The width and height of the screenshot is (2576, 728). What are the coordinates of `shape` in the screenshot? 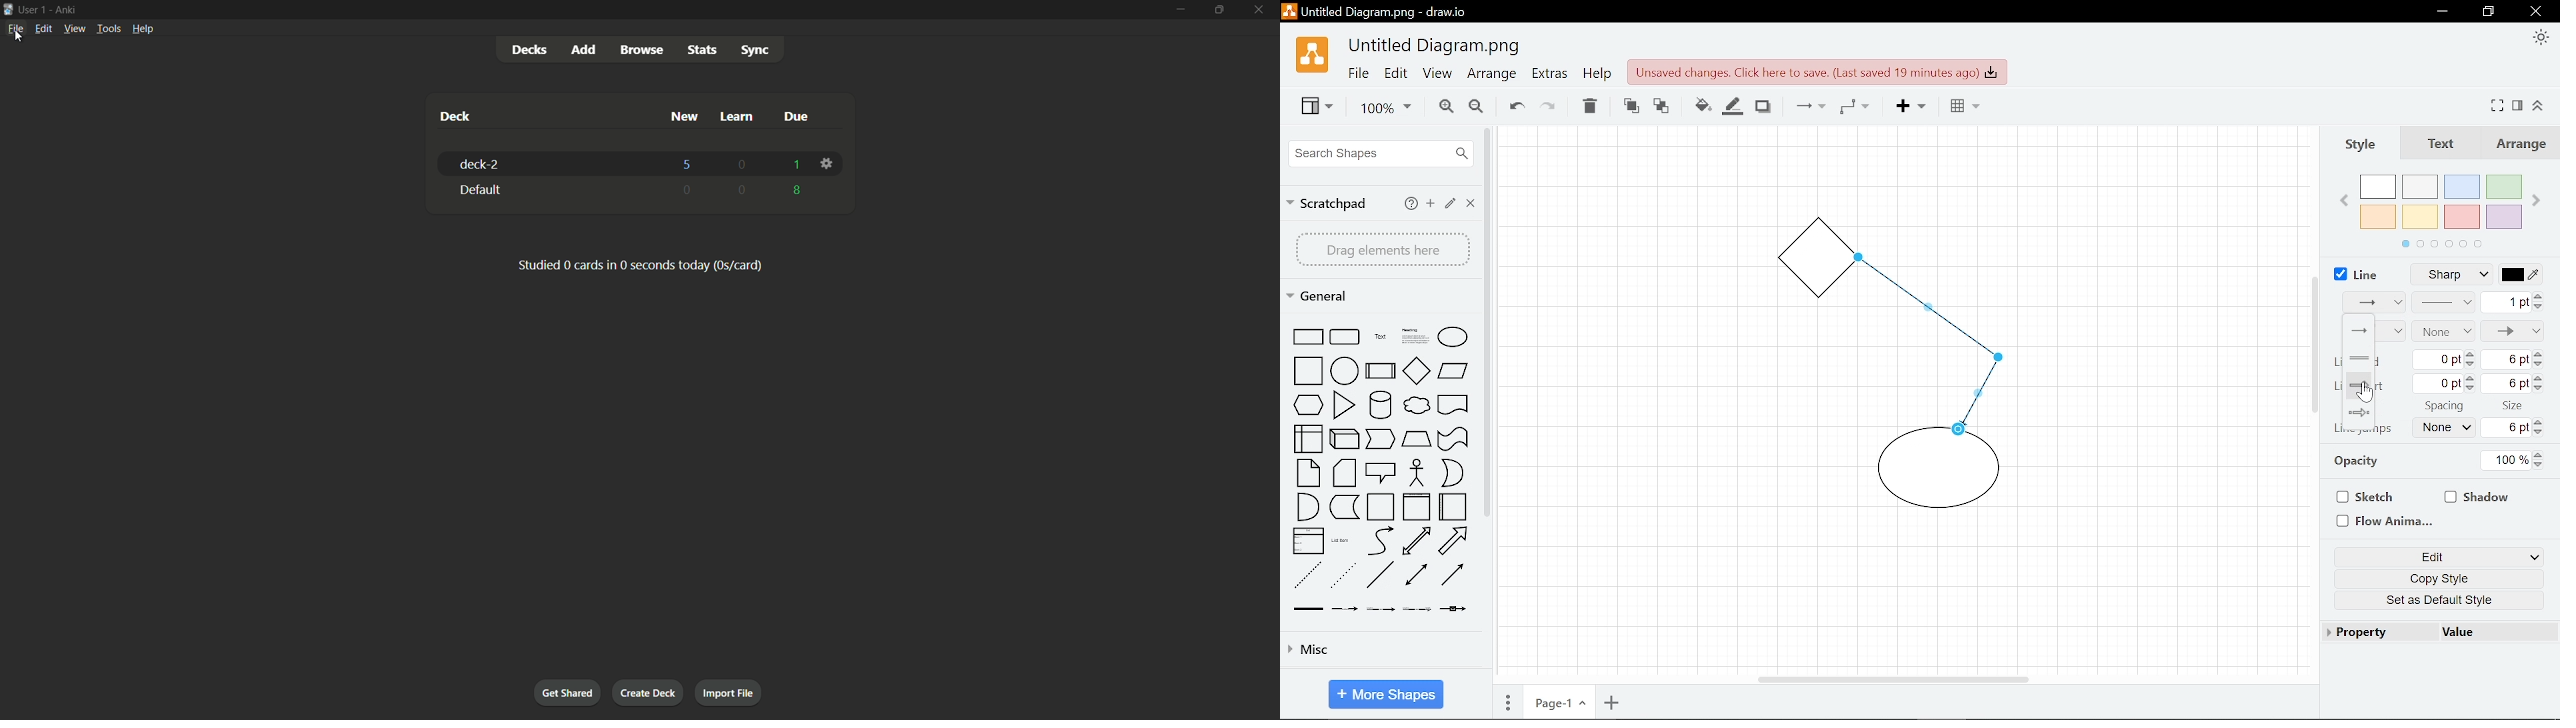 It's located at (1453, 336).